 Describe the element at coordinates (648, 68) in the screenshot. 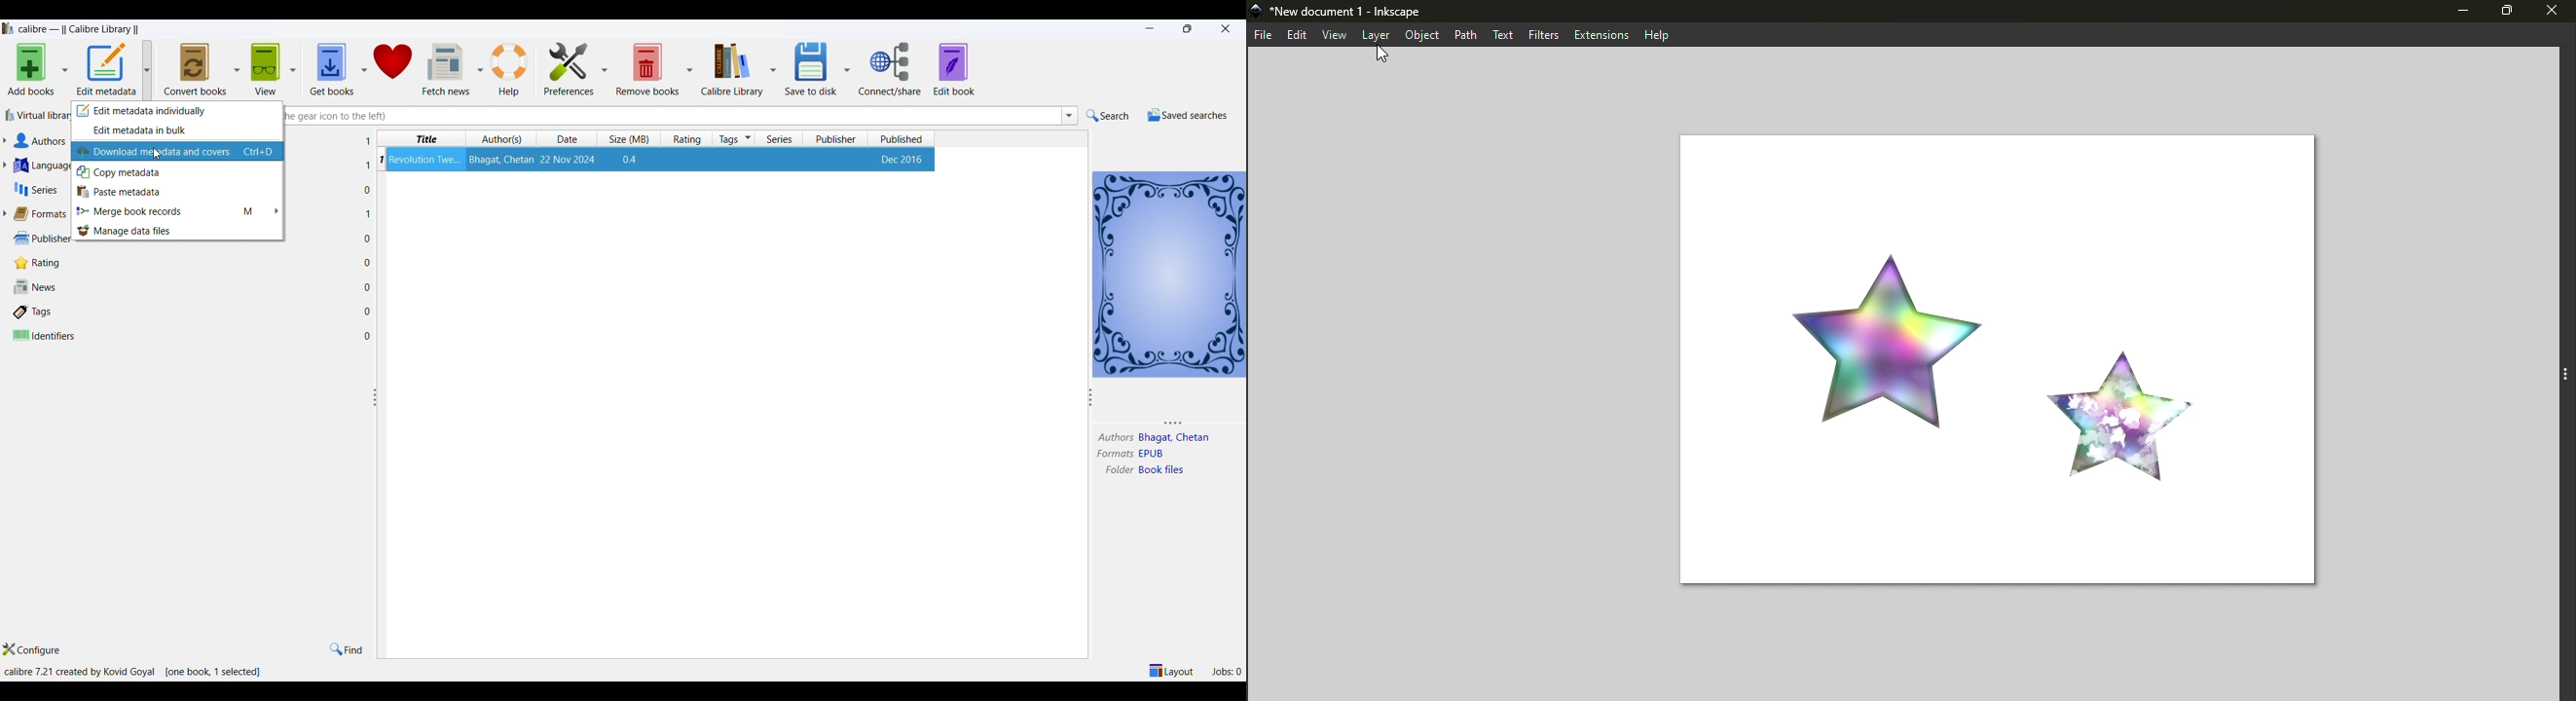

I see `remove books` at that location.